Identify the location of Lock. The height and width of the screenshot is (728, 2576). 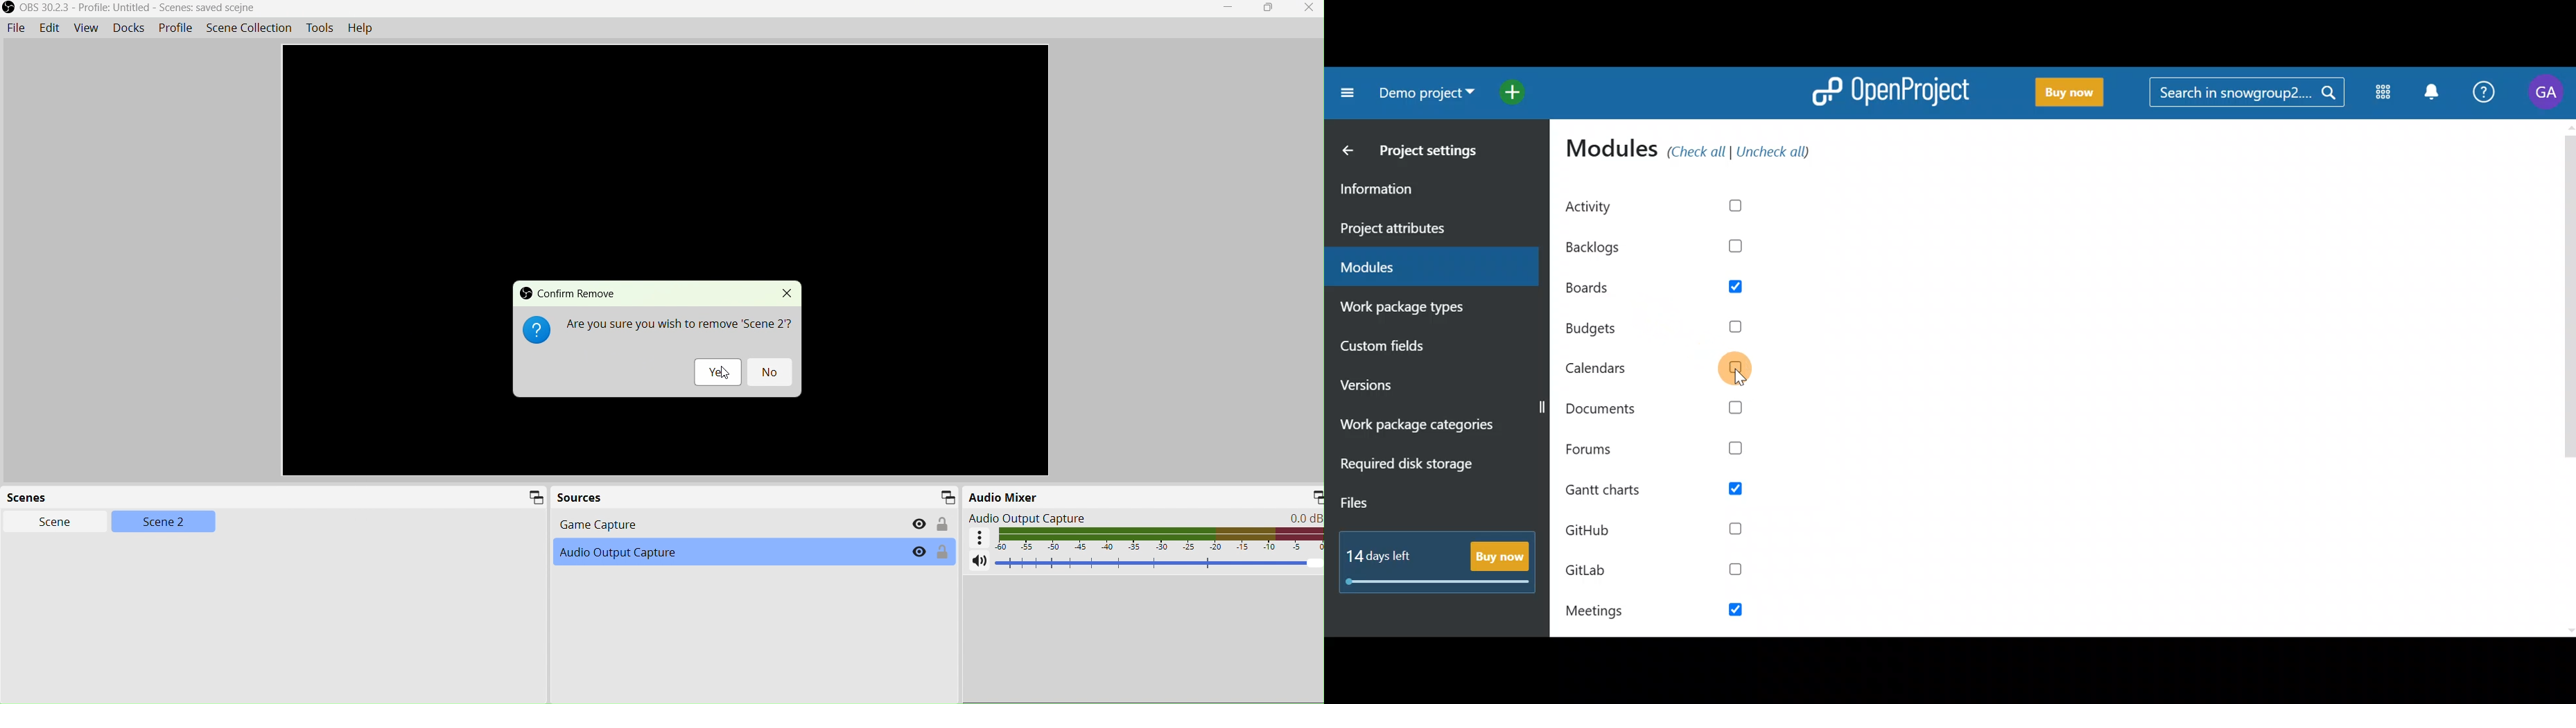
(943, 525).